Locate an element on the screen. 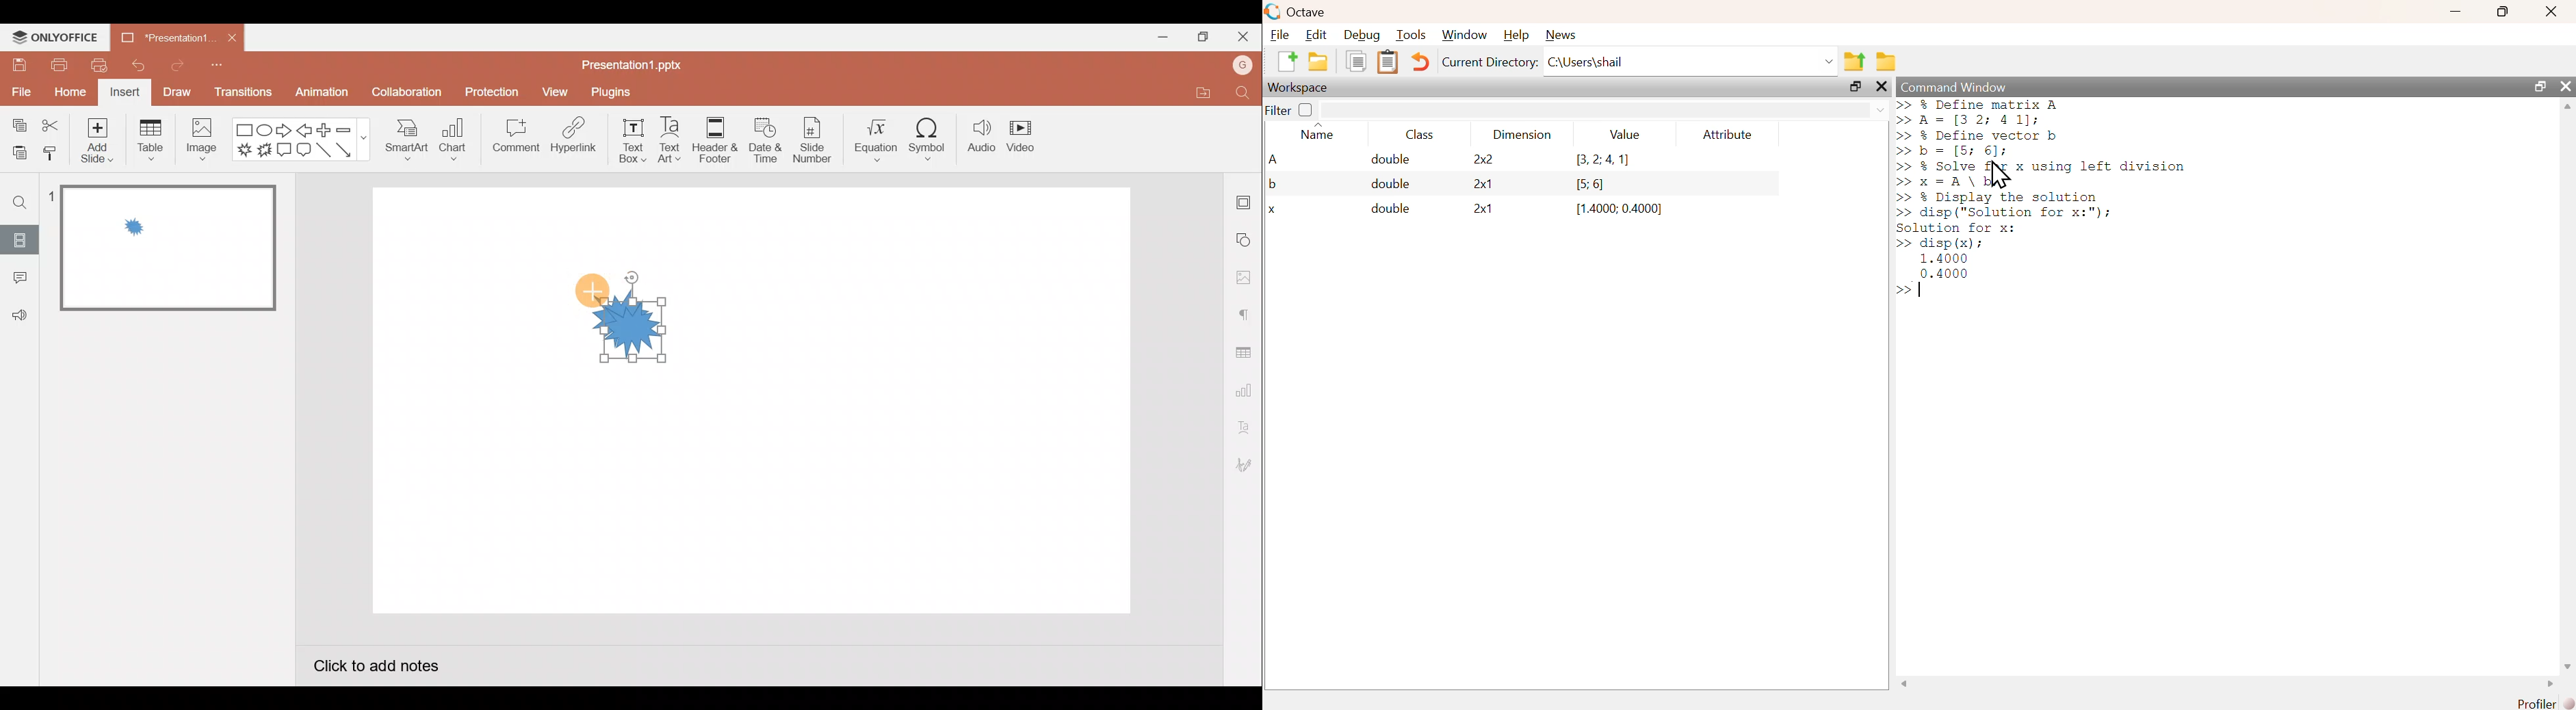 The height and width of the screenshot is (728, 2576). Ellipse is located at coordinates (267, 131).